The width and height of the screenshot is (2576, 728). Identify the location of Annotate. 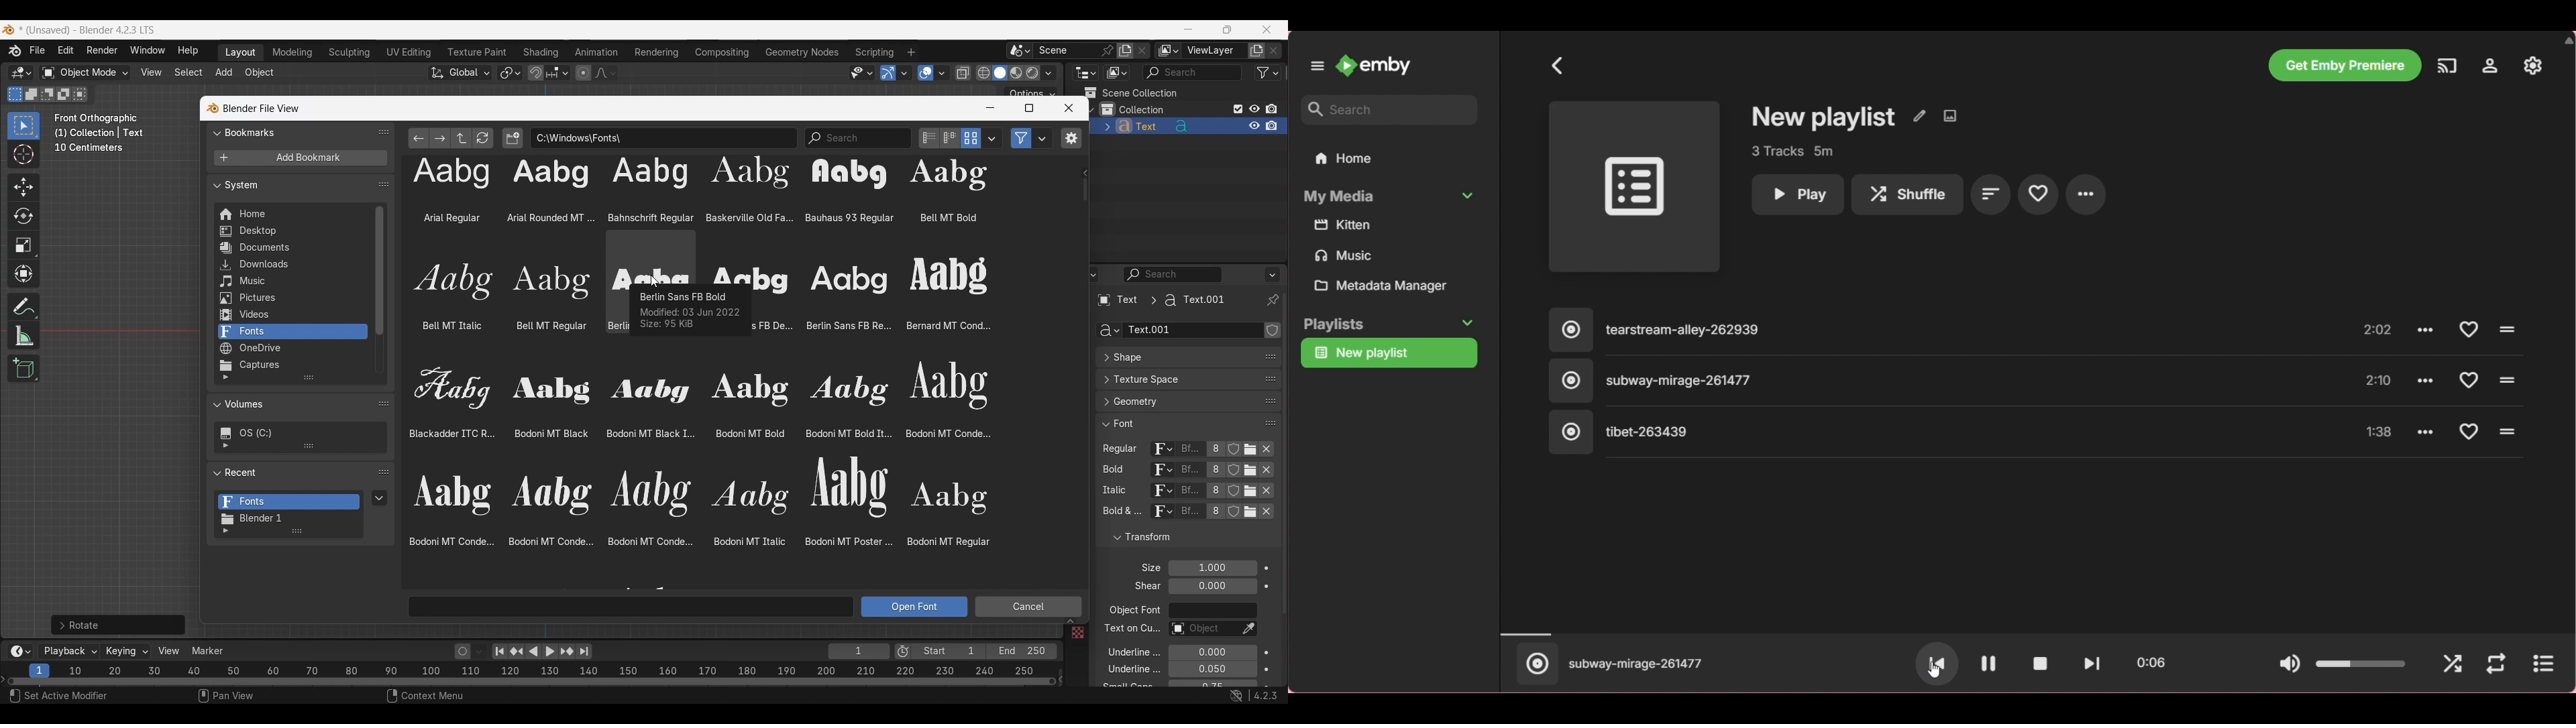
(23, 307).